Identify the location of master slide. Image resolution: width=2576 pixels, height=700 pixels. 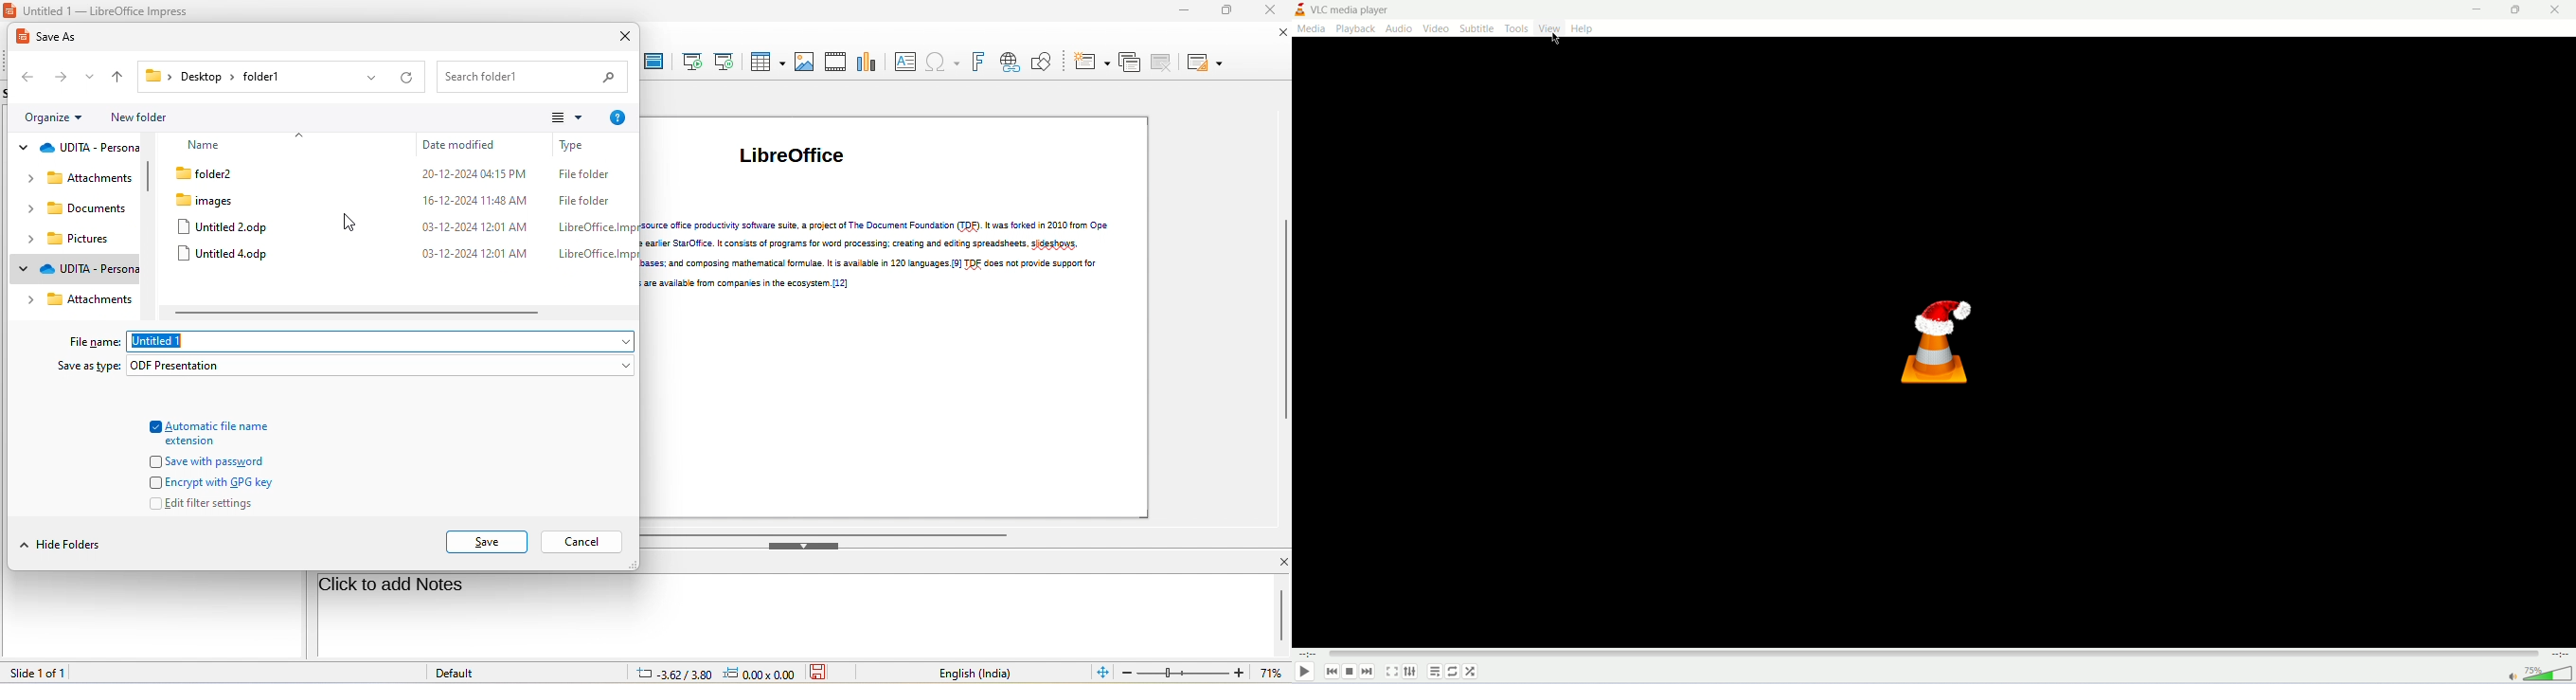
(653, 63).